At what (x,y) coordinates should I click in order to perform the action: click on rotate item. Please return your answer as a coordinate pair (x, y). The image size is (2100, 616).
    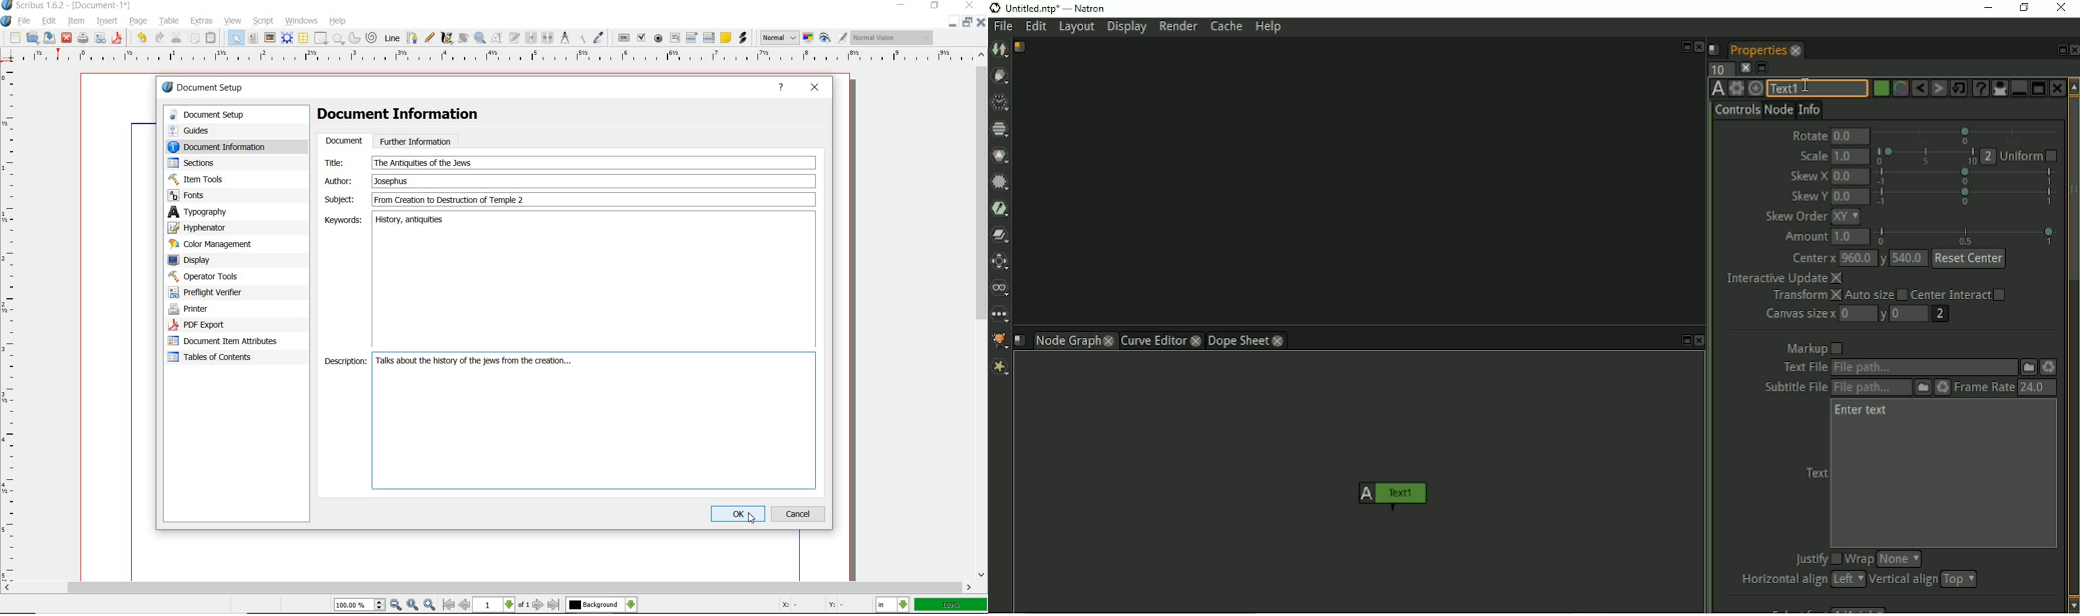
    Looking at the image, I should click on (463, 39).